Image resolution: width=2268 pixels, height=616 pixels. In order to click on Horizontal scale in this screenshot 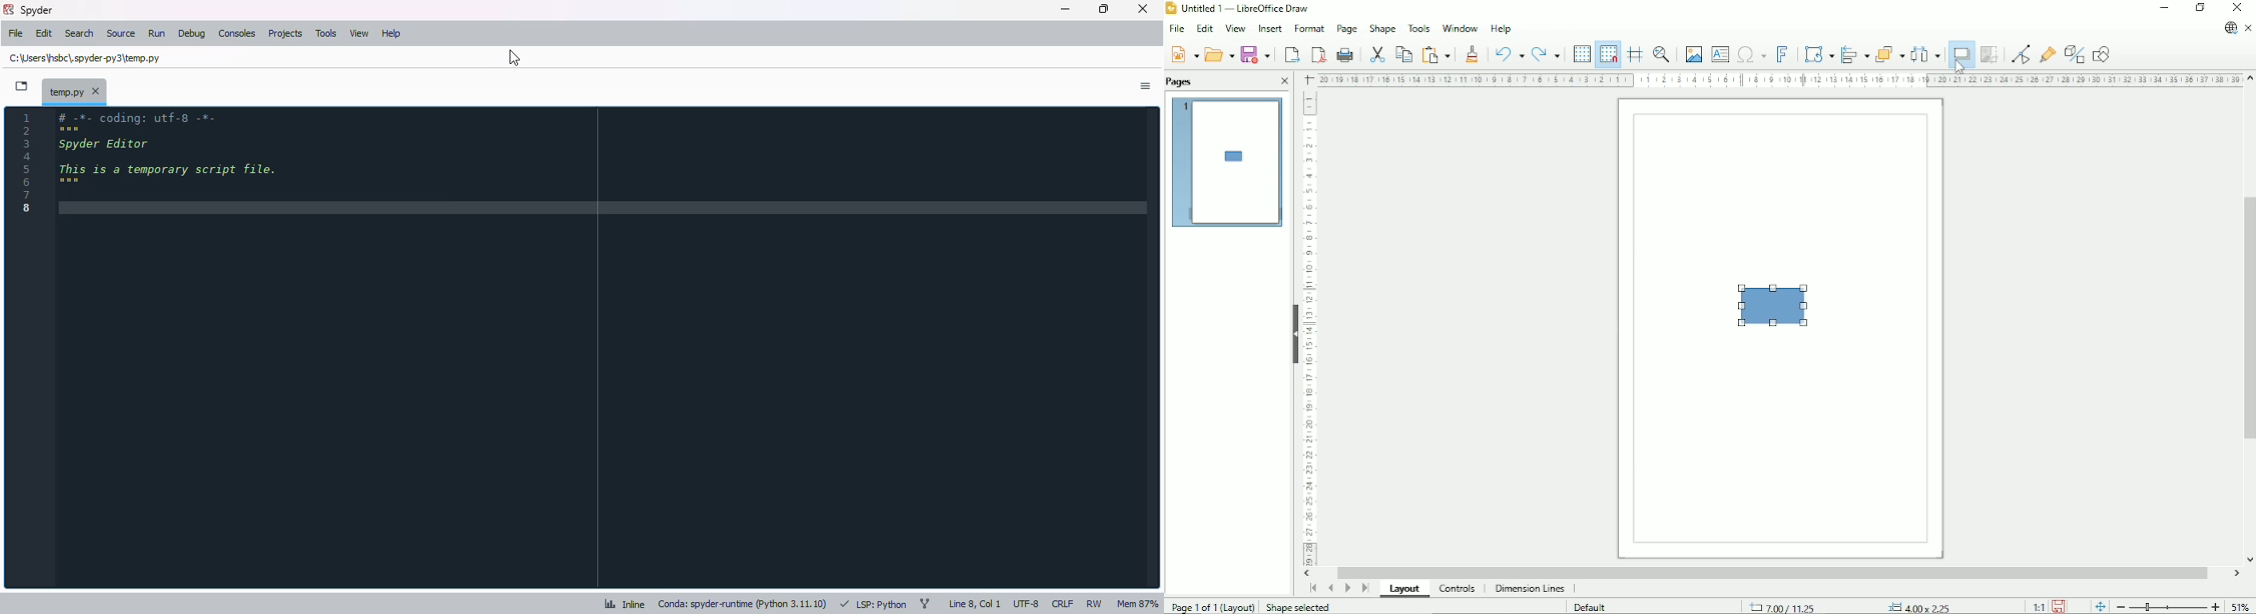, I will do `click(1785, 81)`.